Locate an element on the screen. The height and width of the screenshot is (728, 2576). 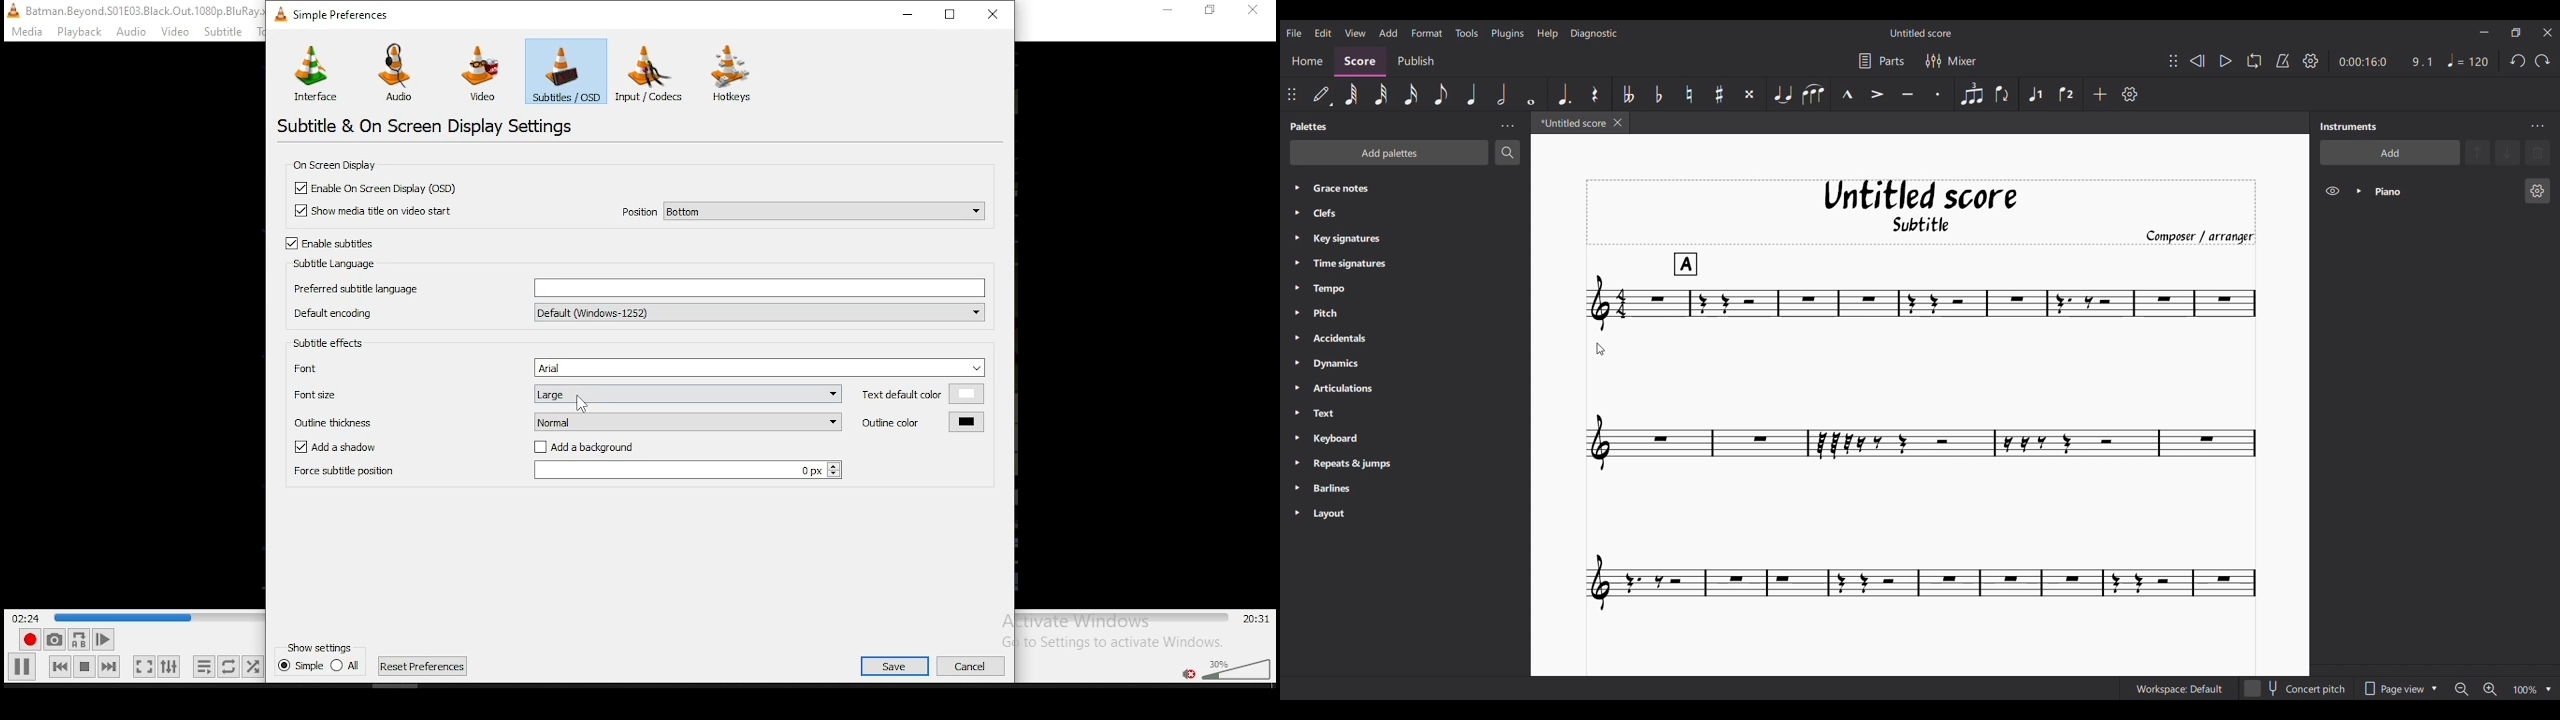
Time signatures is located at coordinates (1362, 263).